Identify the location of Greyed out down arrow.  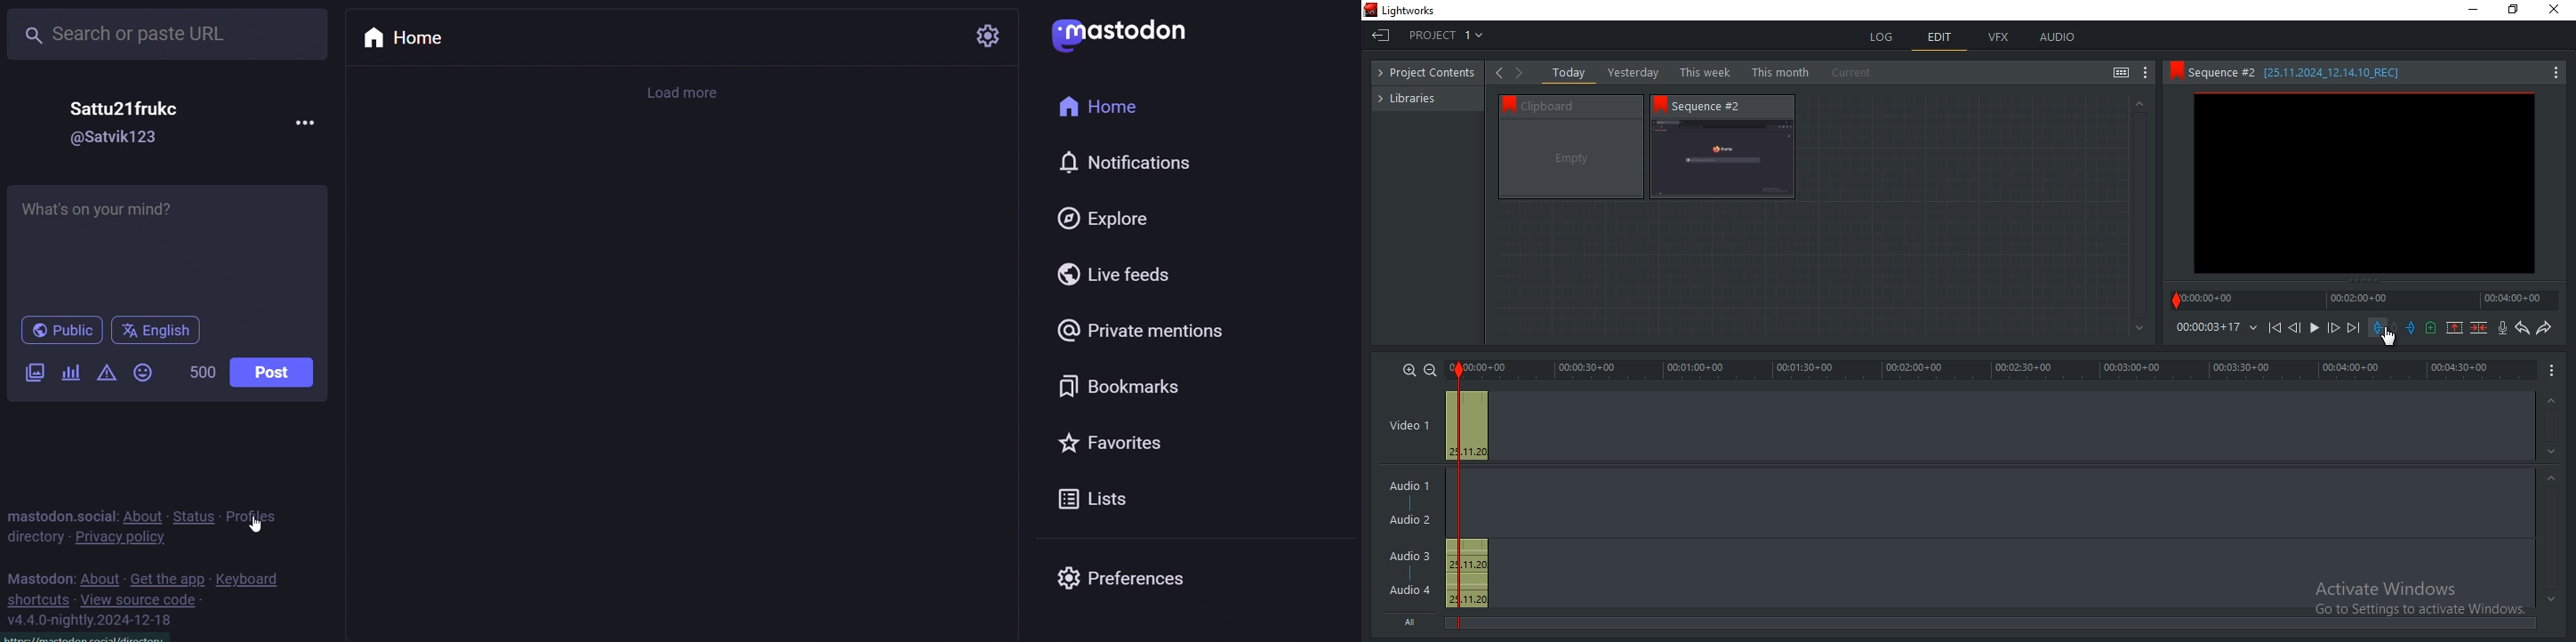
(2551, 598).